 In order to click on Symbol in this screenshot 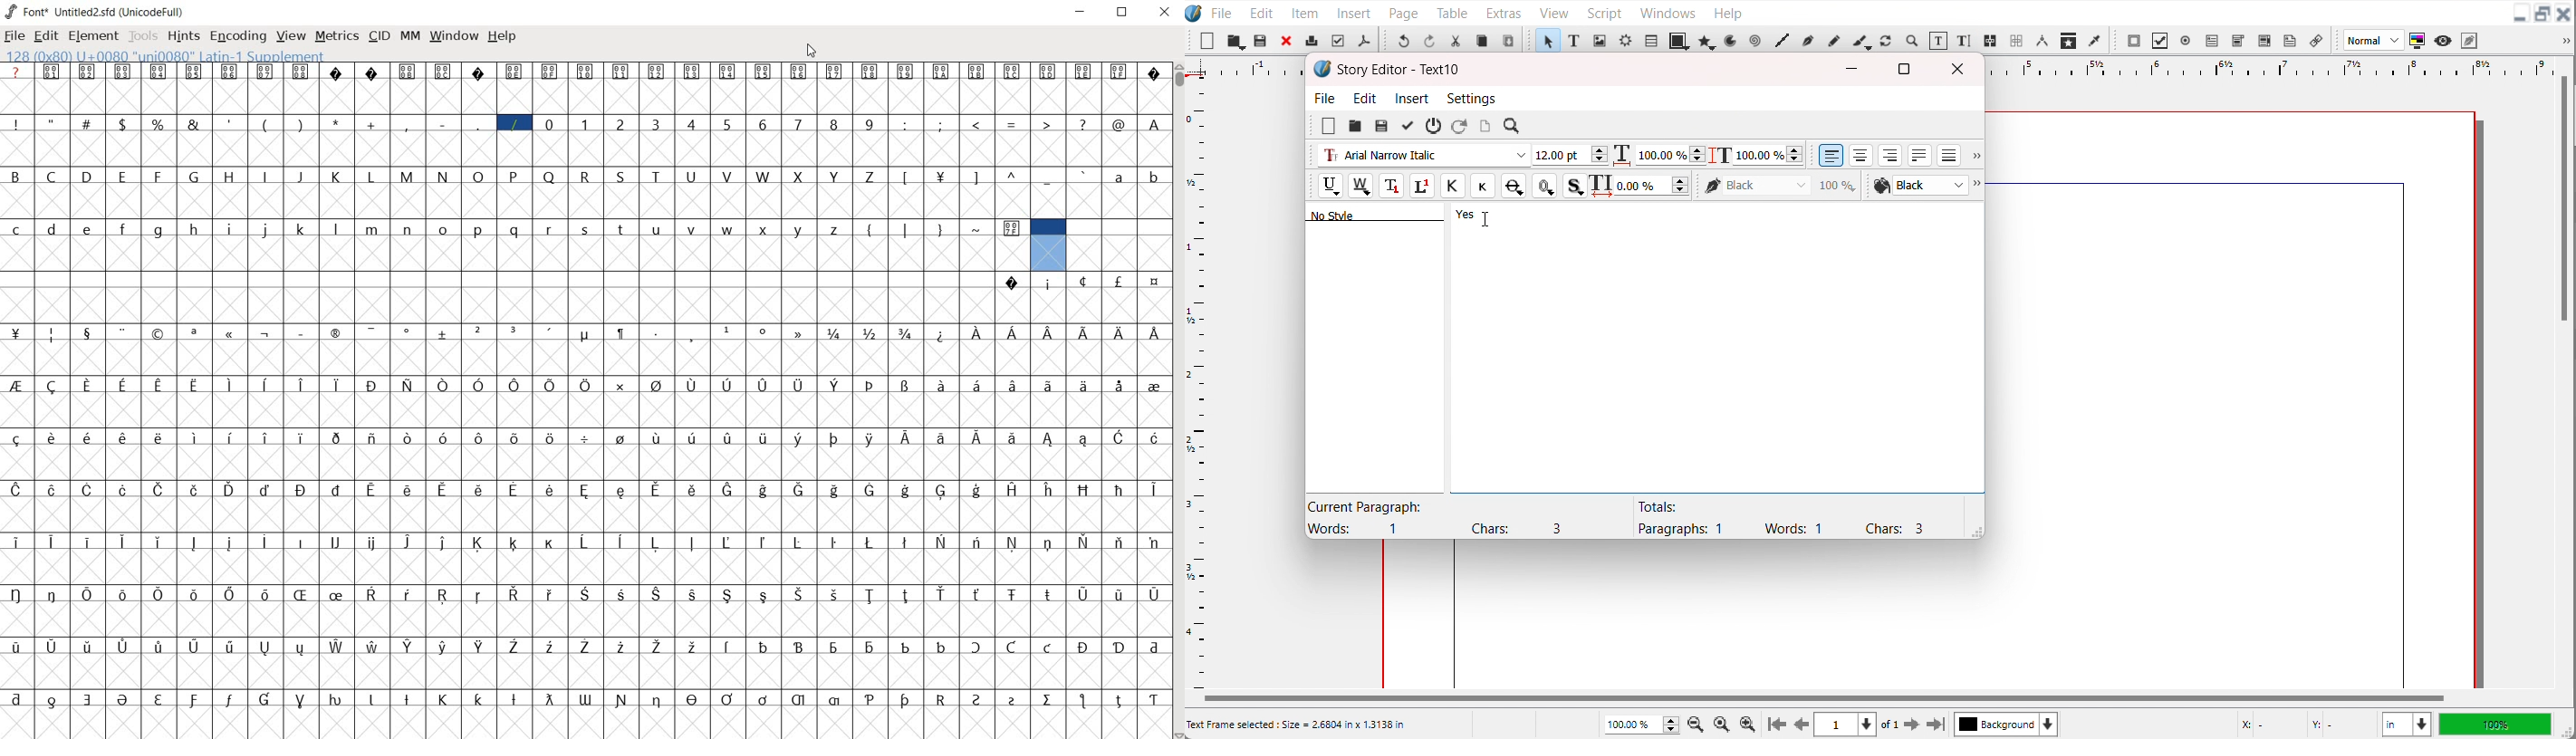, I will do `click(765, 698)`.